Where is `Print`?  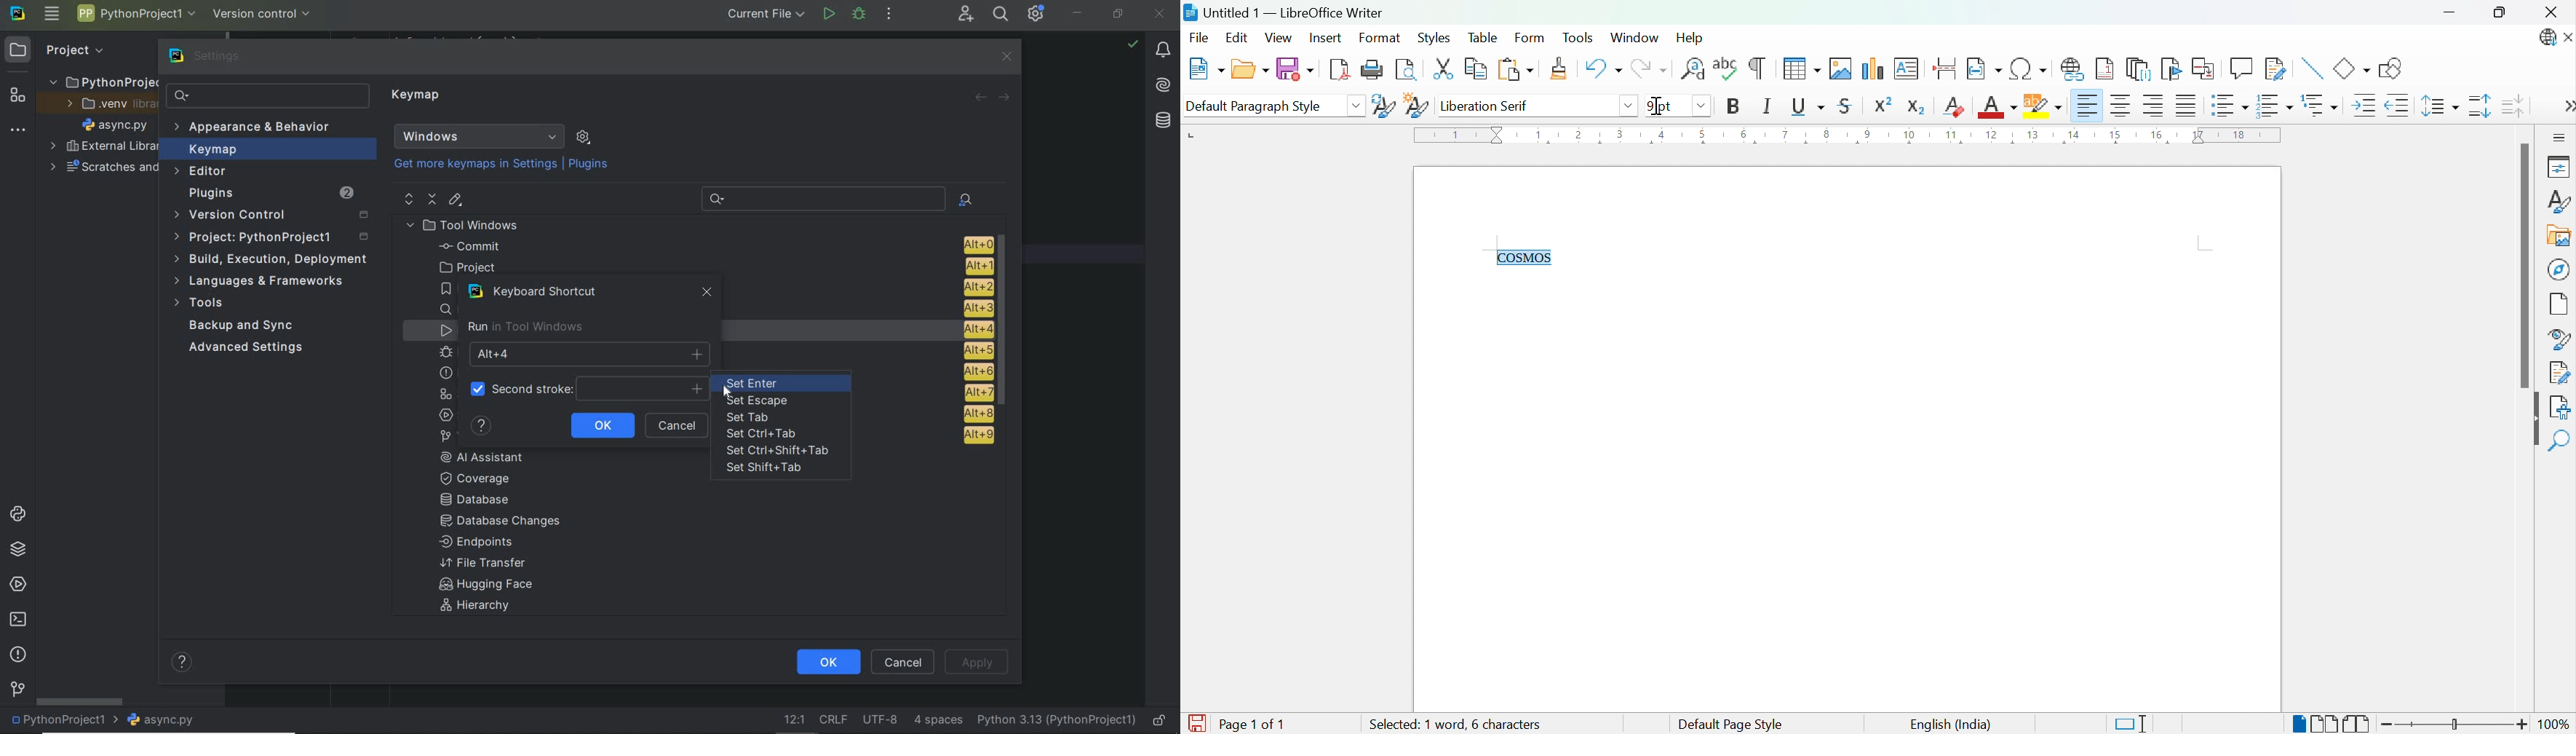
Print is located at coordinates (1373, 69).